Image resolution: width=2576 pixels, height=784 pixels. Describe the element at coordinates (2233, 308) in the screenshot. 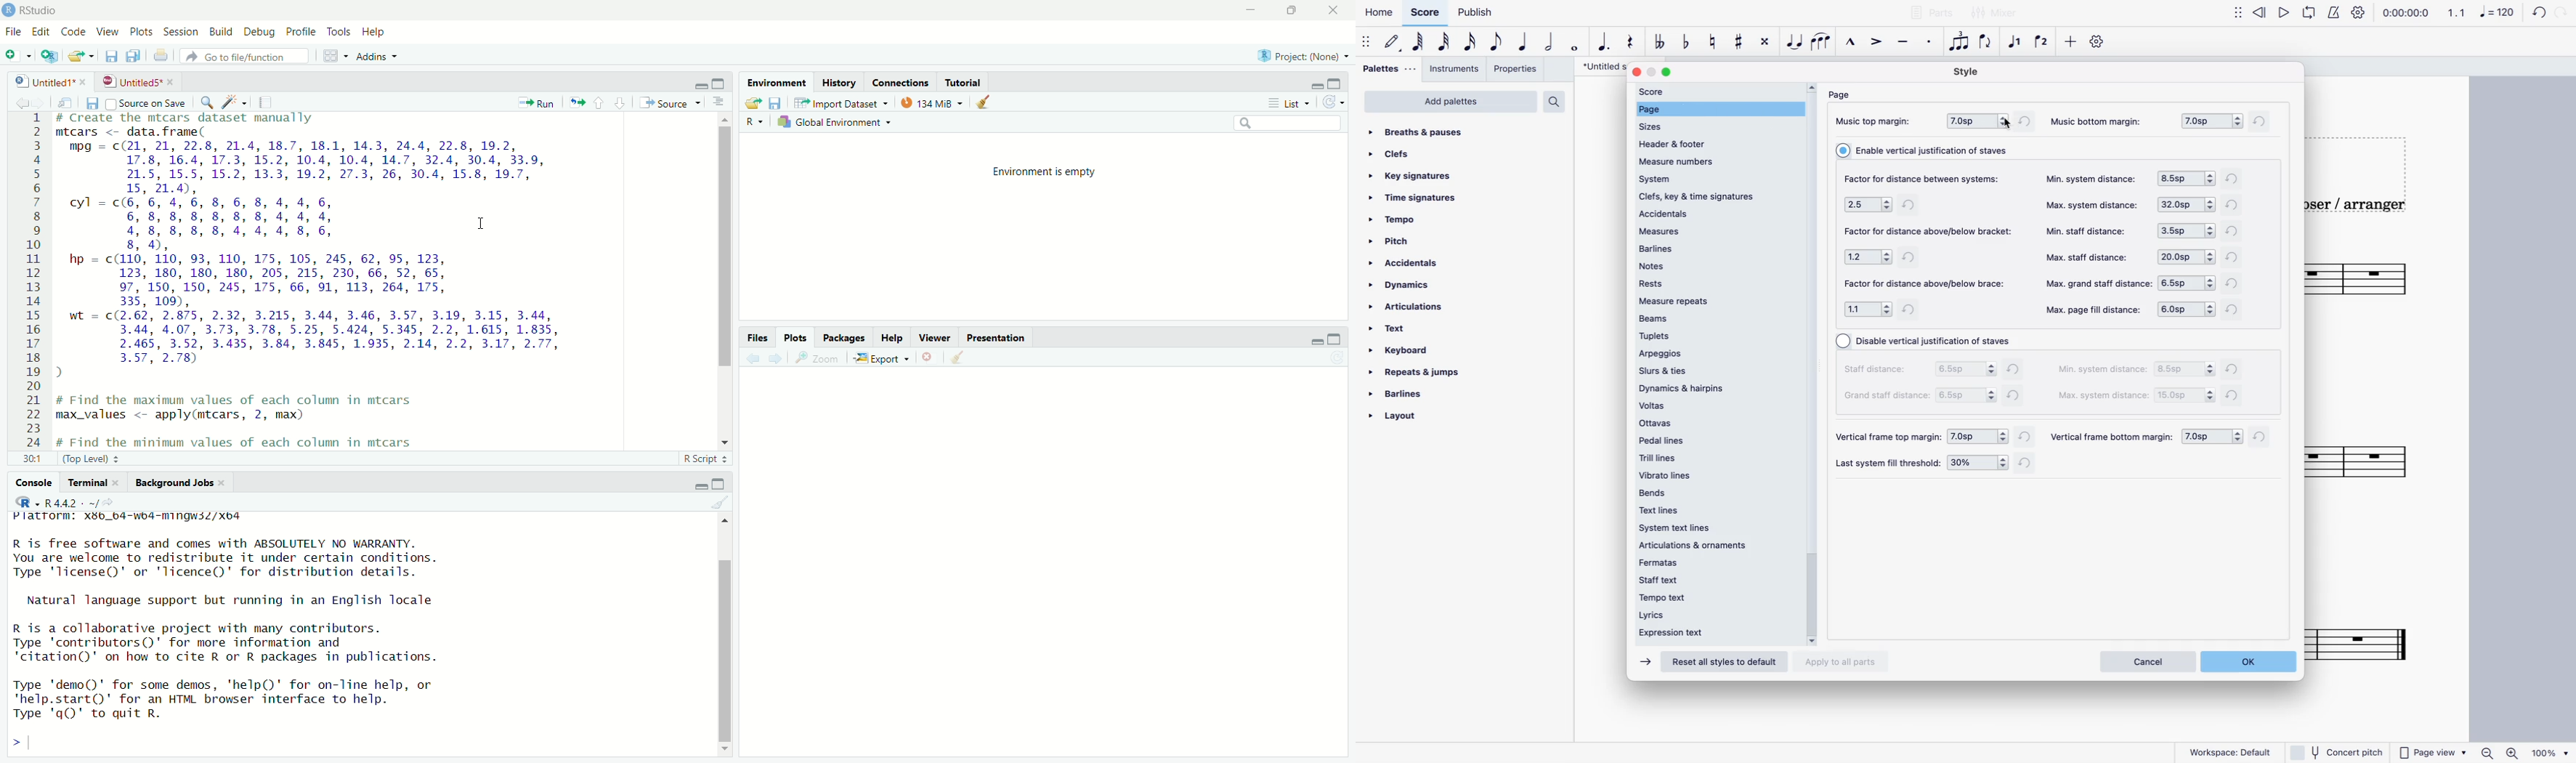

I see `refresh` at that location.